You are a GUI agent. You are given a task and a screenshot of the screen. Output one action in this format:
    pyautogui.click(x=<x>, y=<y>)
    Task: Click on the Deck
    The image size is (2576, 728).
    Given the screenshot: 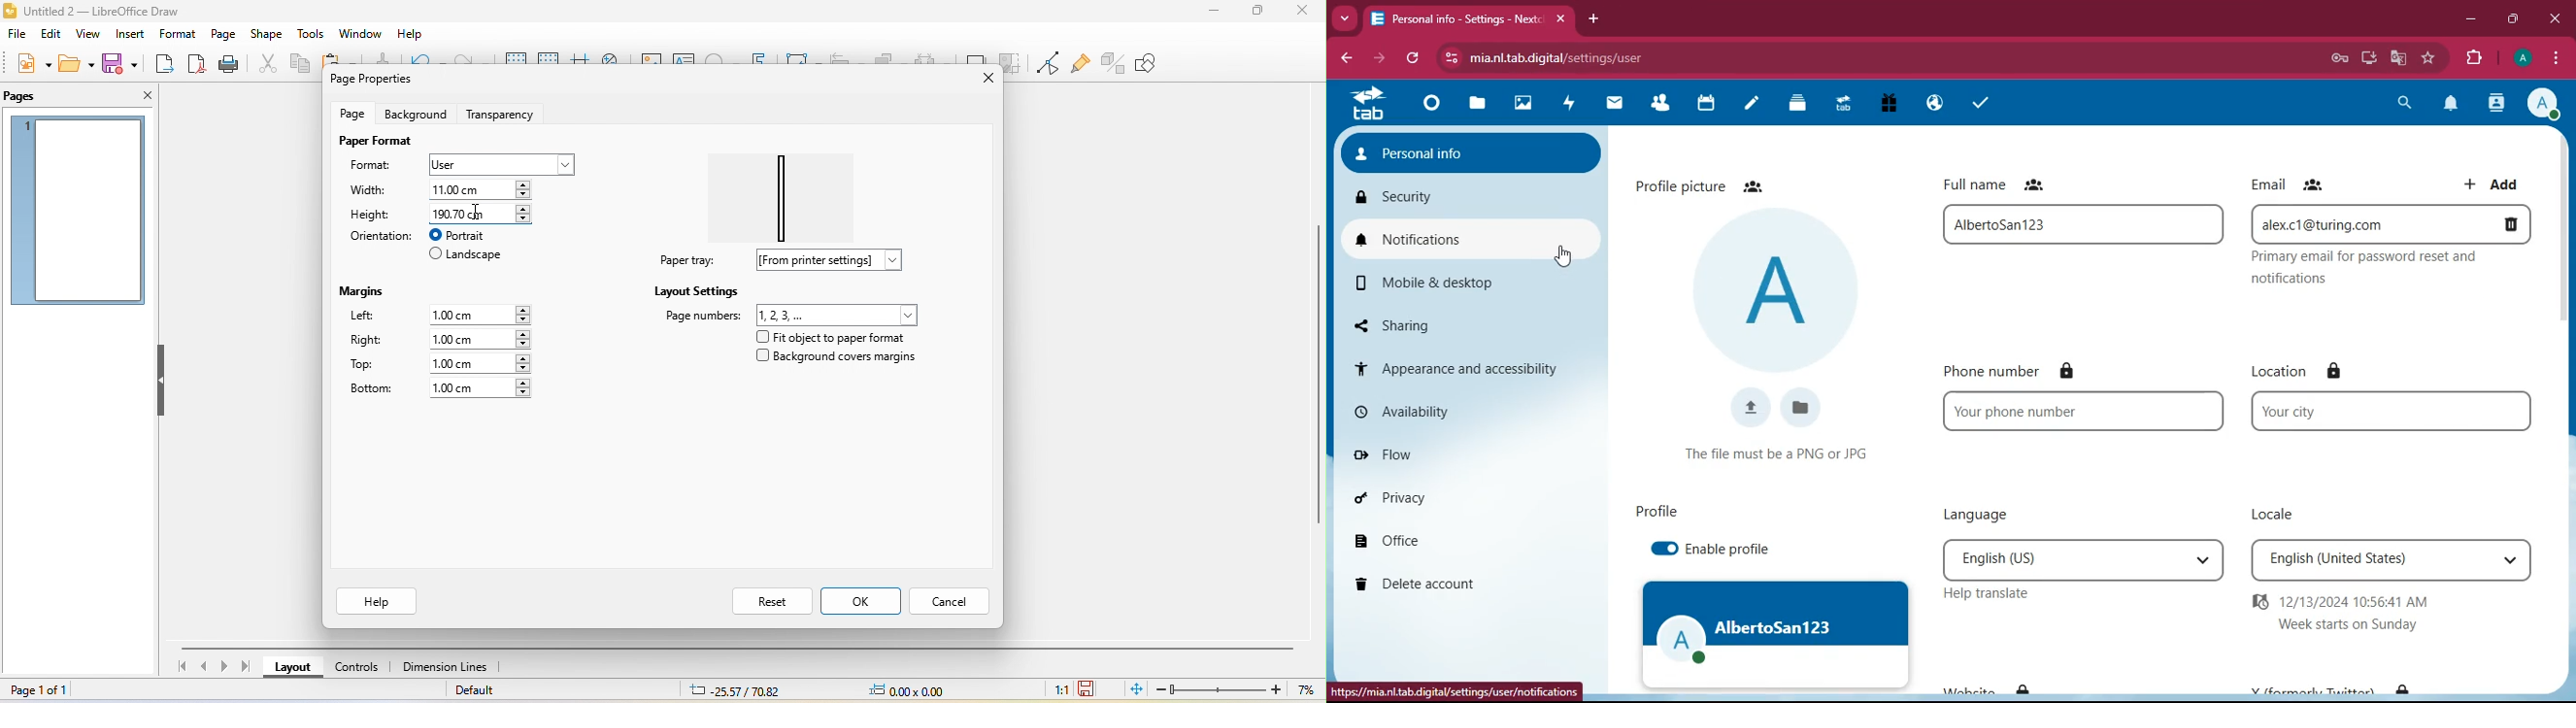 What is the action you would take?
    pyautogui.click(x=1794, y=104)
    